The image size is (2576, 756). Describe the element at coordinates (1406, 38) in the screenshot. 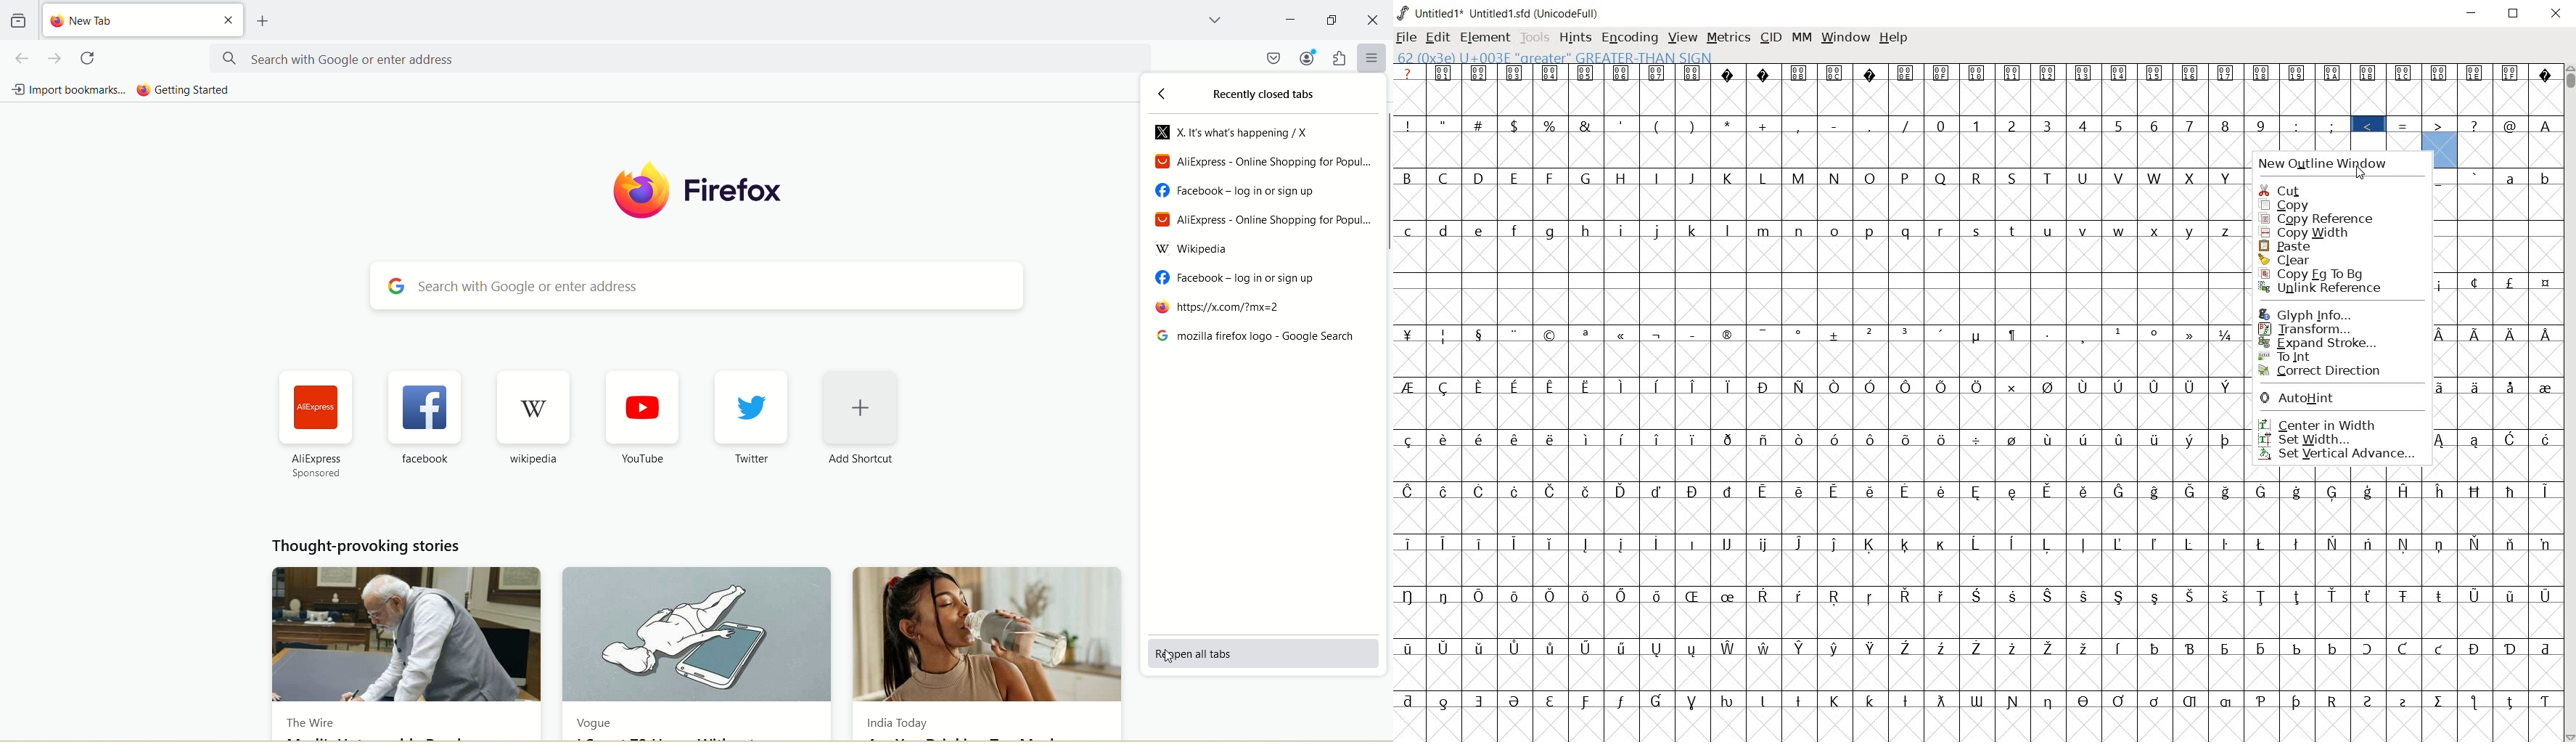

I see `file` at that location.